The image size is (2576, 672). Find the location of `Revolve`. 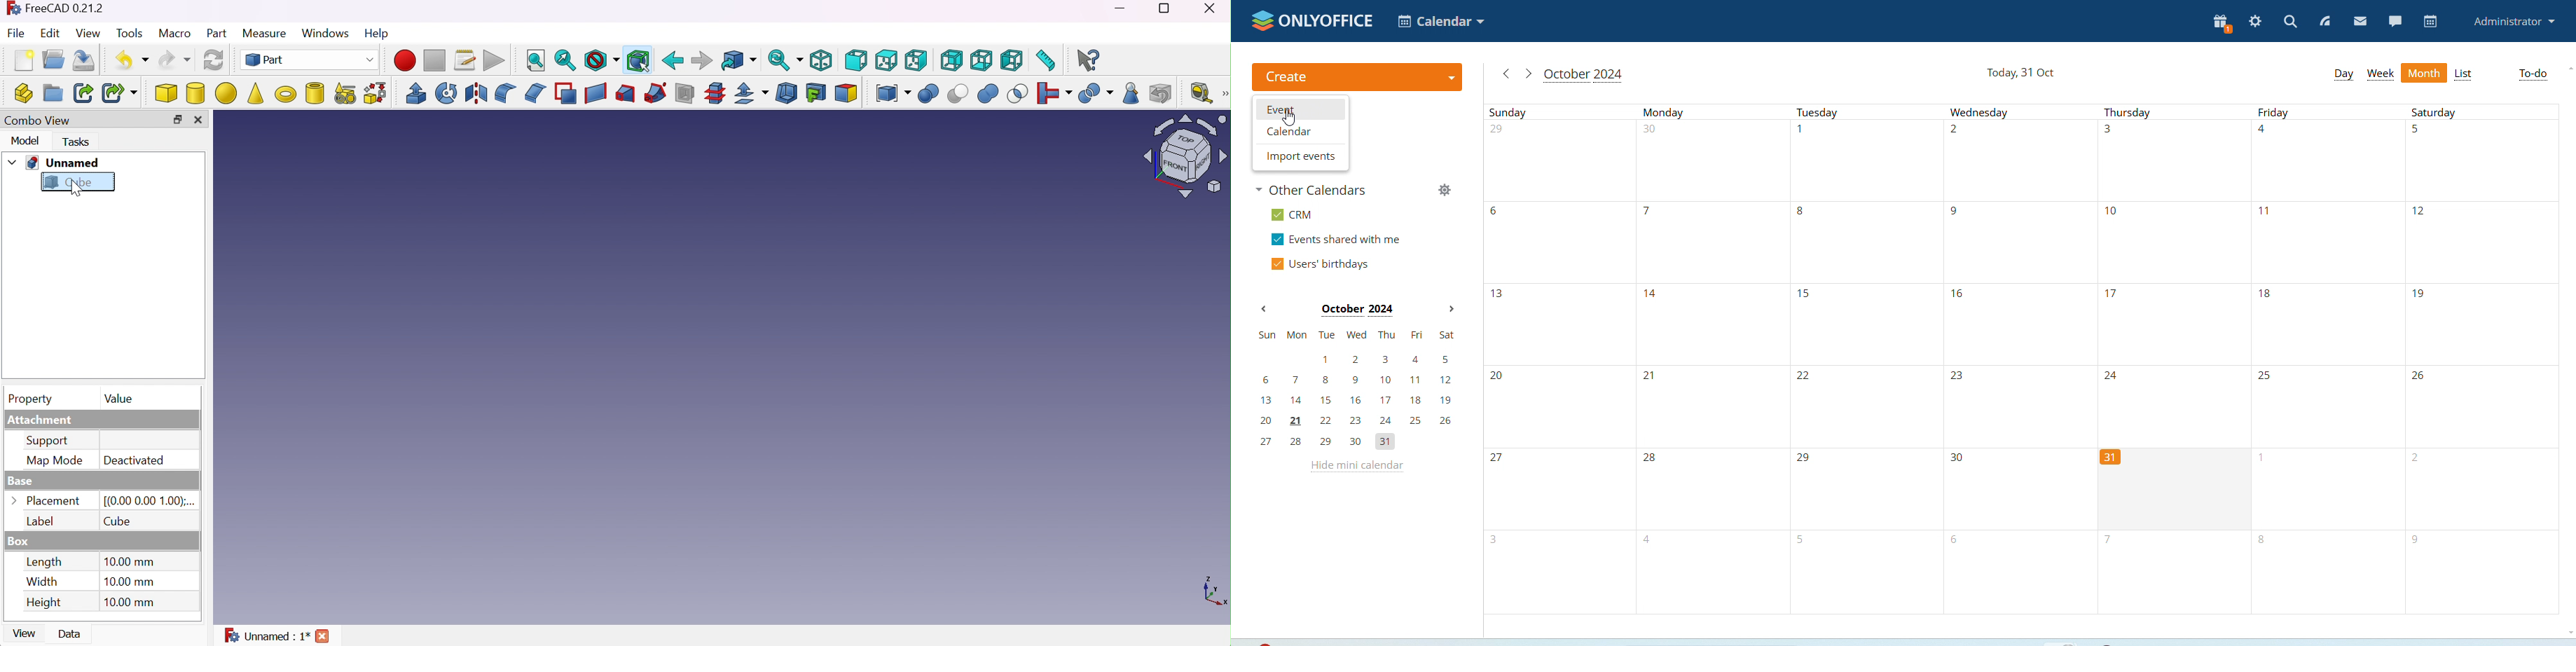

Revolve is located at coordinates (447, 93).